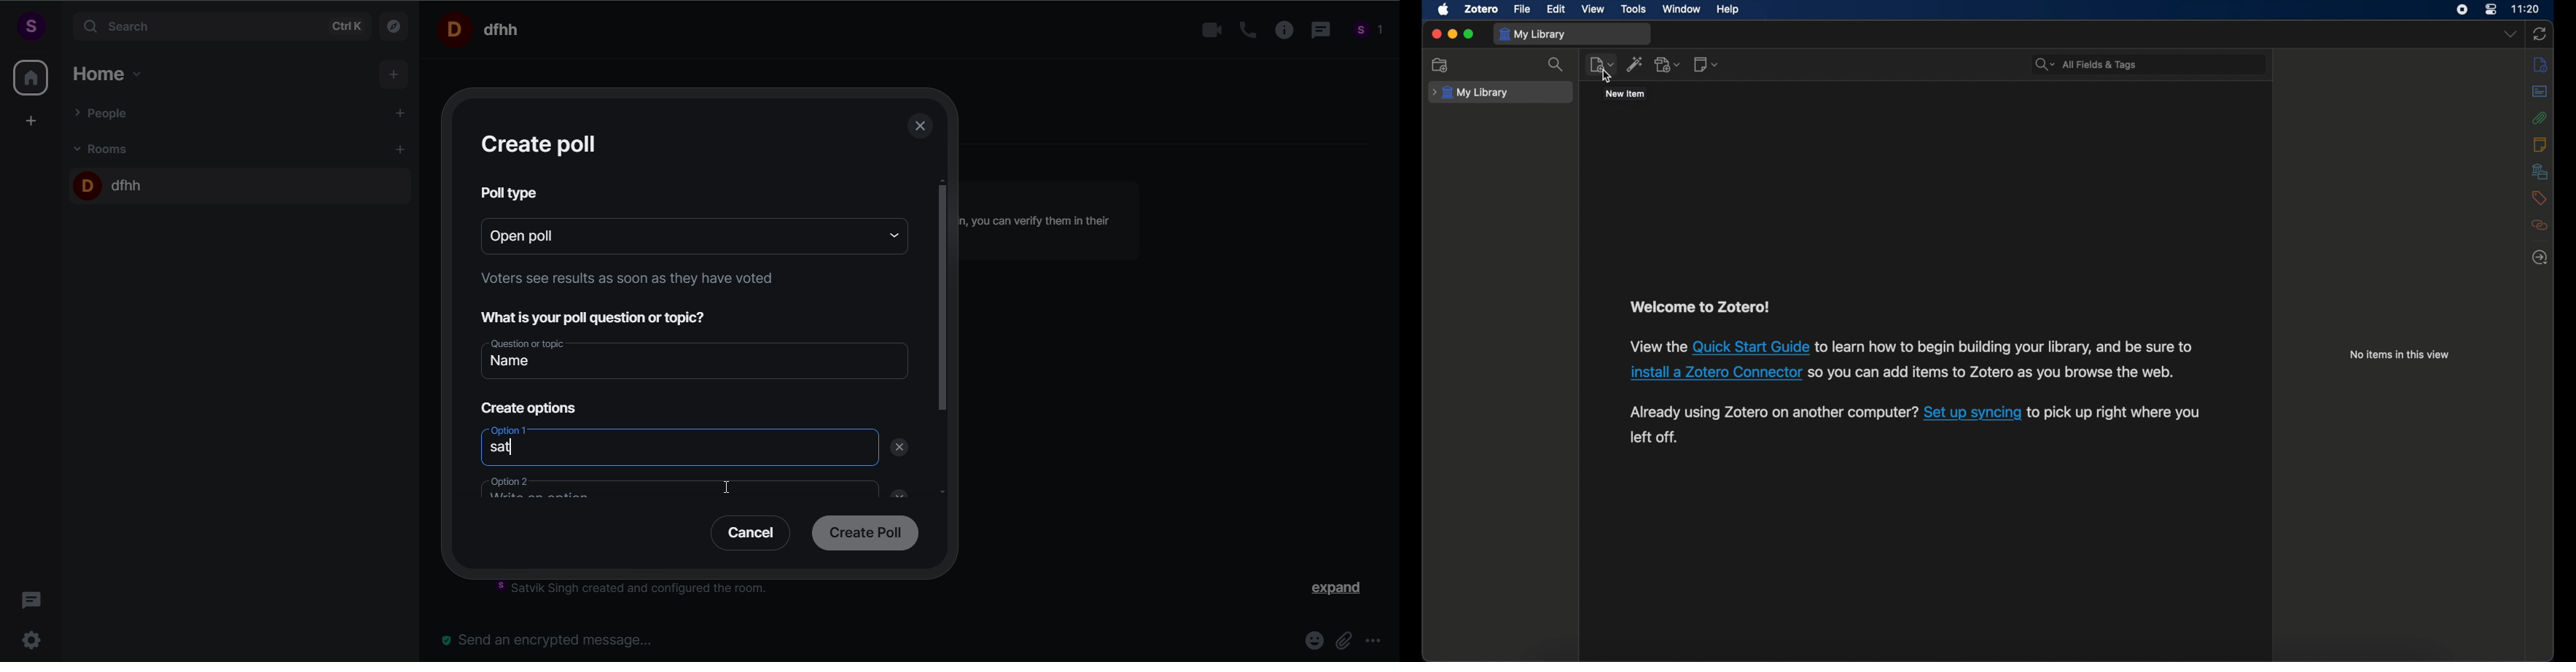 This screenshot has width=2576, height=672. What do you see at coordinates (2400, 356) in the screenshot?
I see `no items in this view` at bounding box center [2400, 356].